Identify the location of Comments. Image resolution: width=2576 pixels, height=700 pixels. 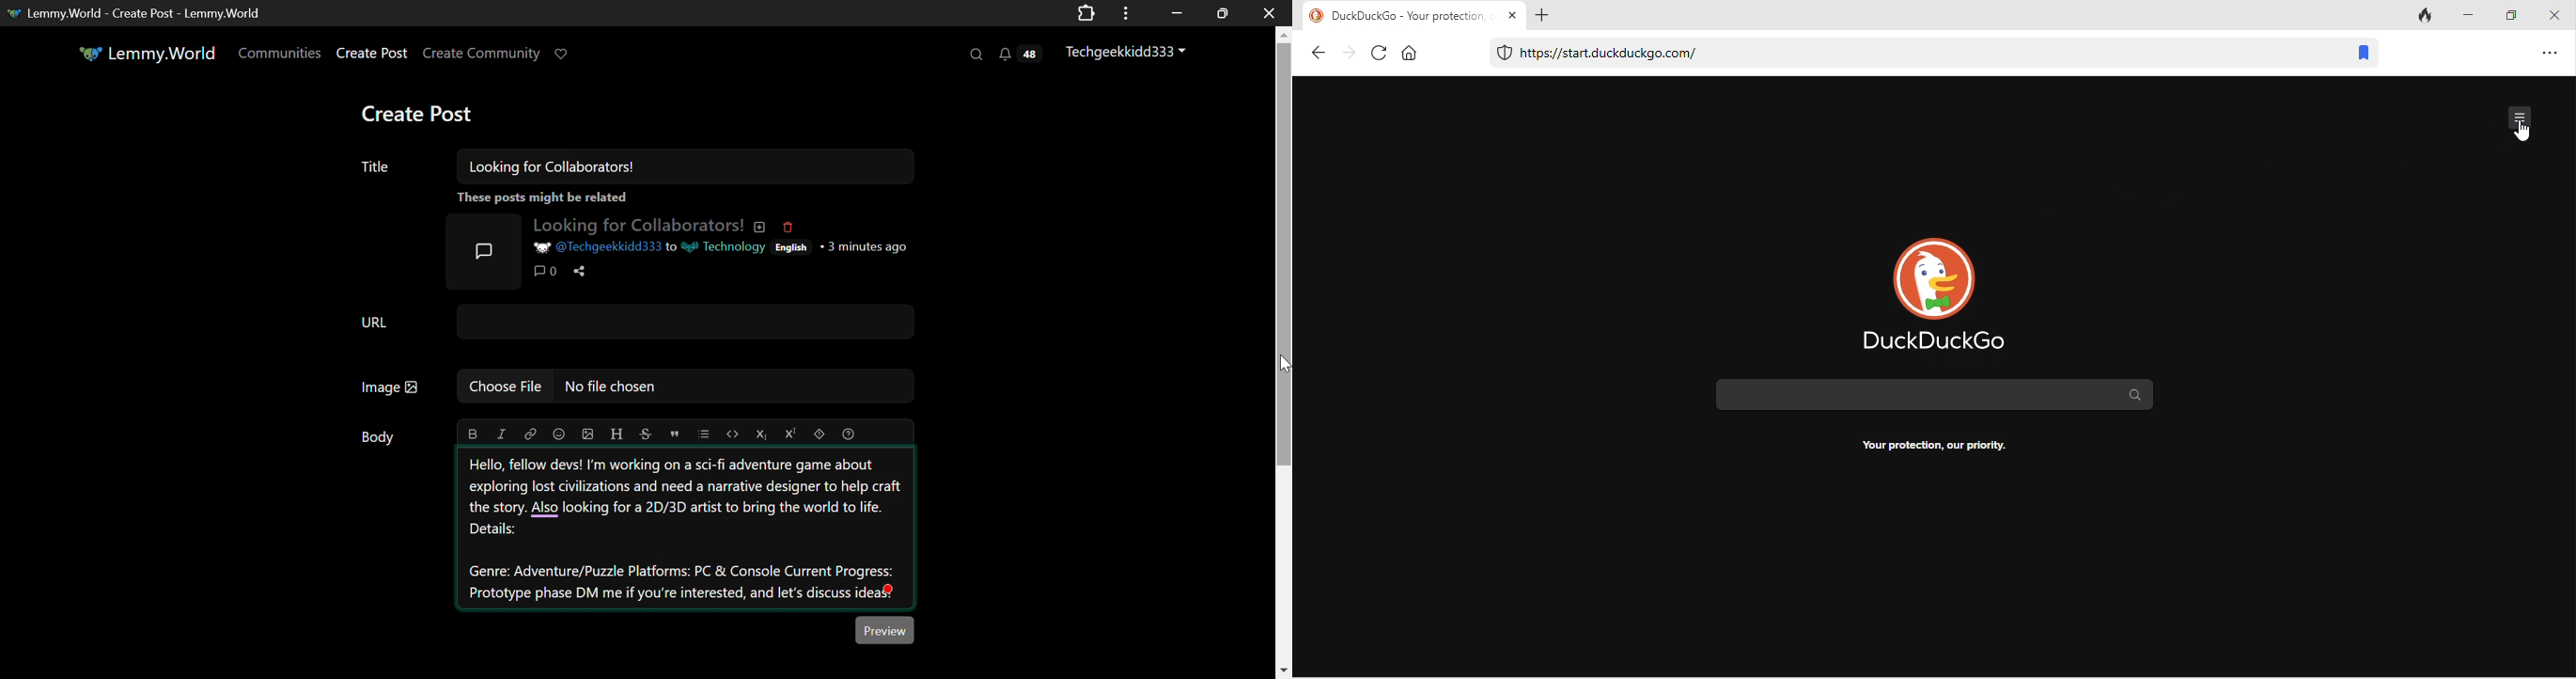
(545, 271).